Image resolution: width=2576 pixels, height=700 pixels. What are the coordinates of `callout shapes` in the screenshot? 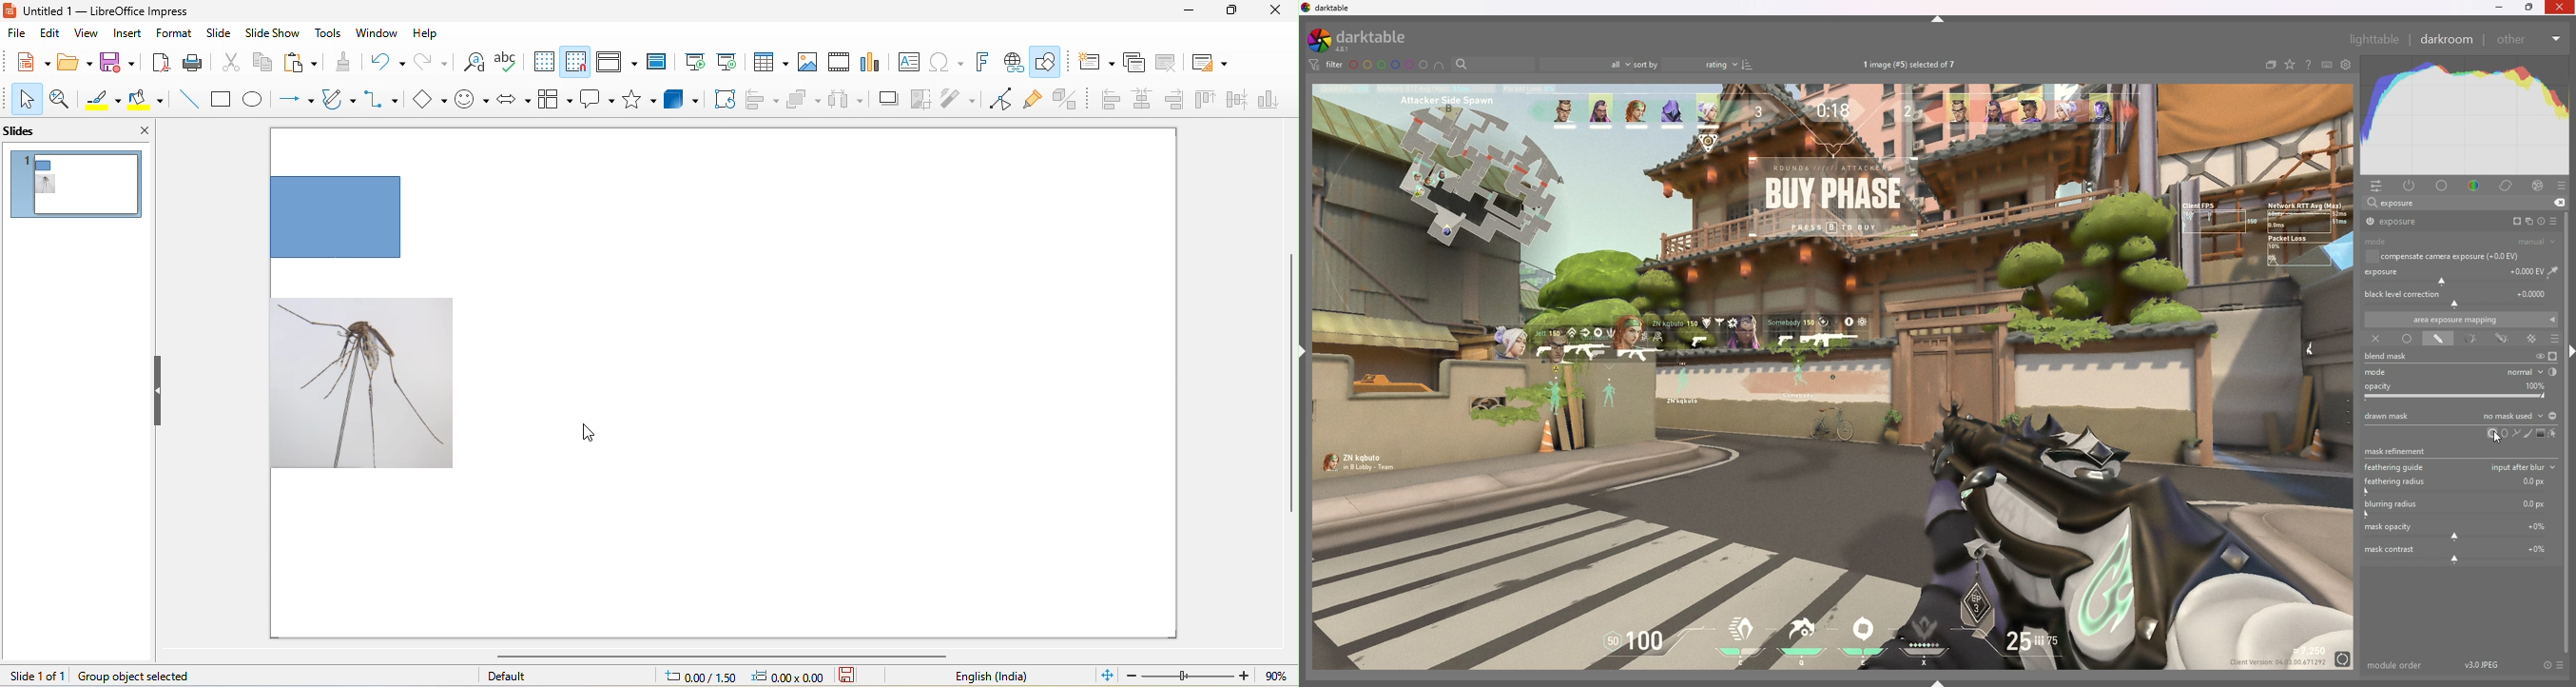 It's located at (598, 101).